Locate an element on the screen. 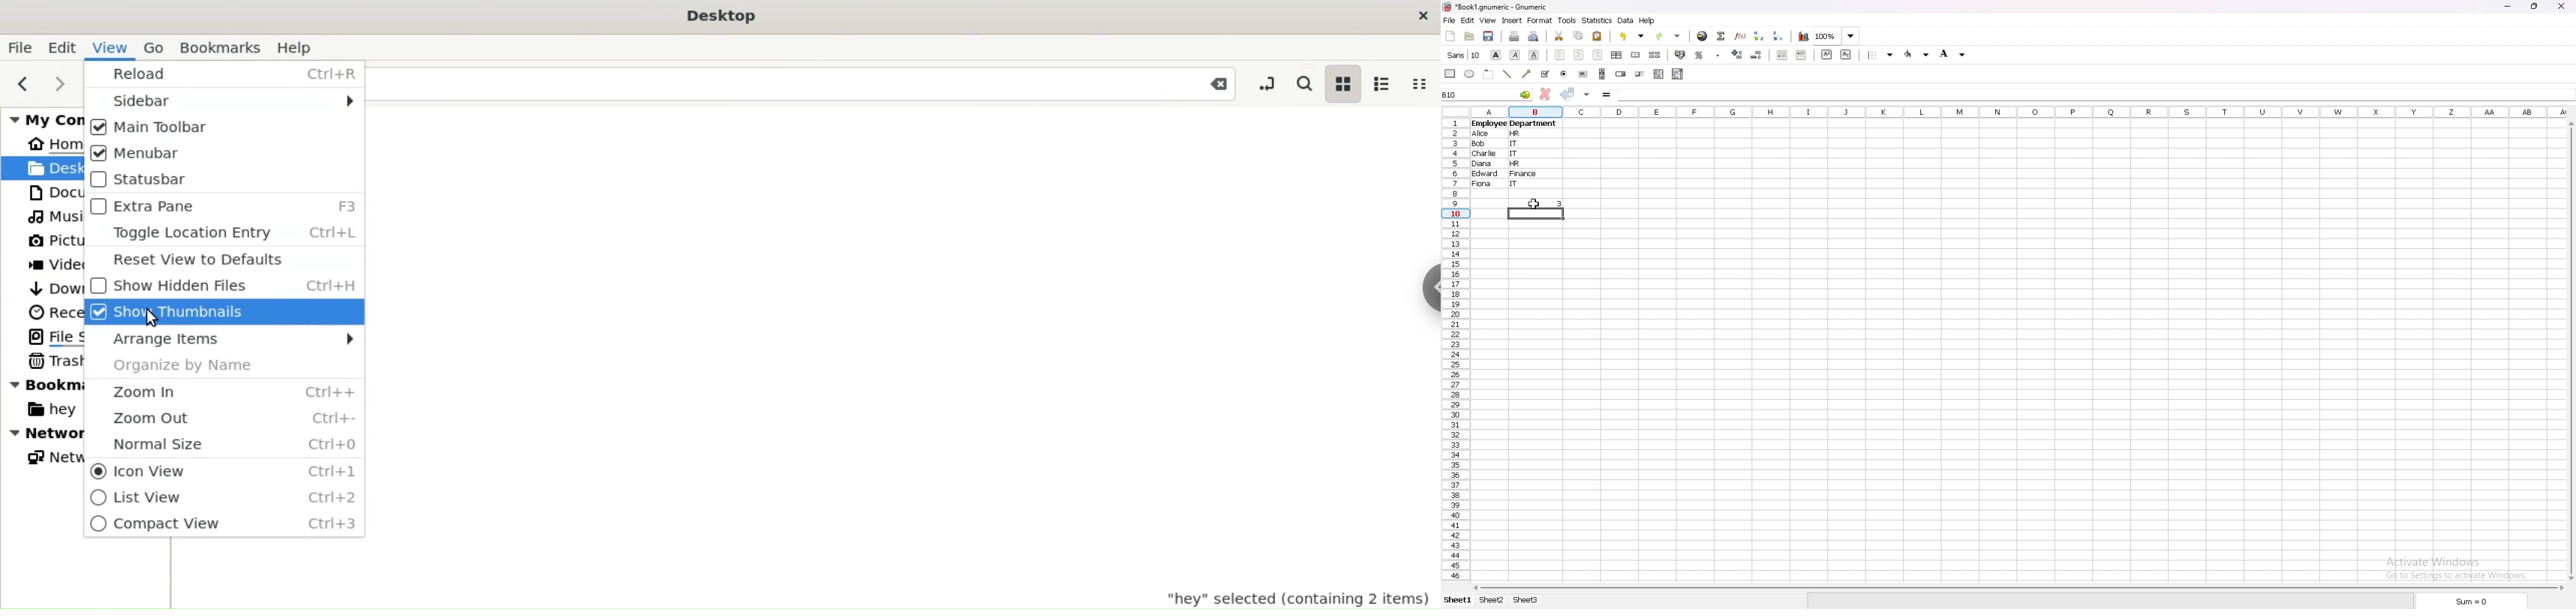  edward is located at coordinates (1484, 174).